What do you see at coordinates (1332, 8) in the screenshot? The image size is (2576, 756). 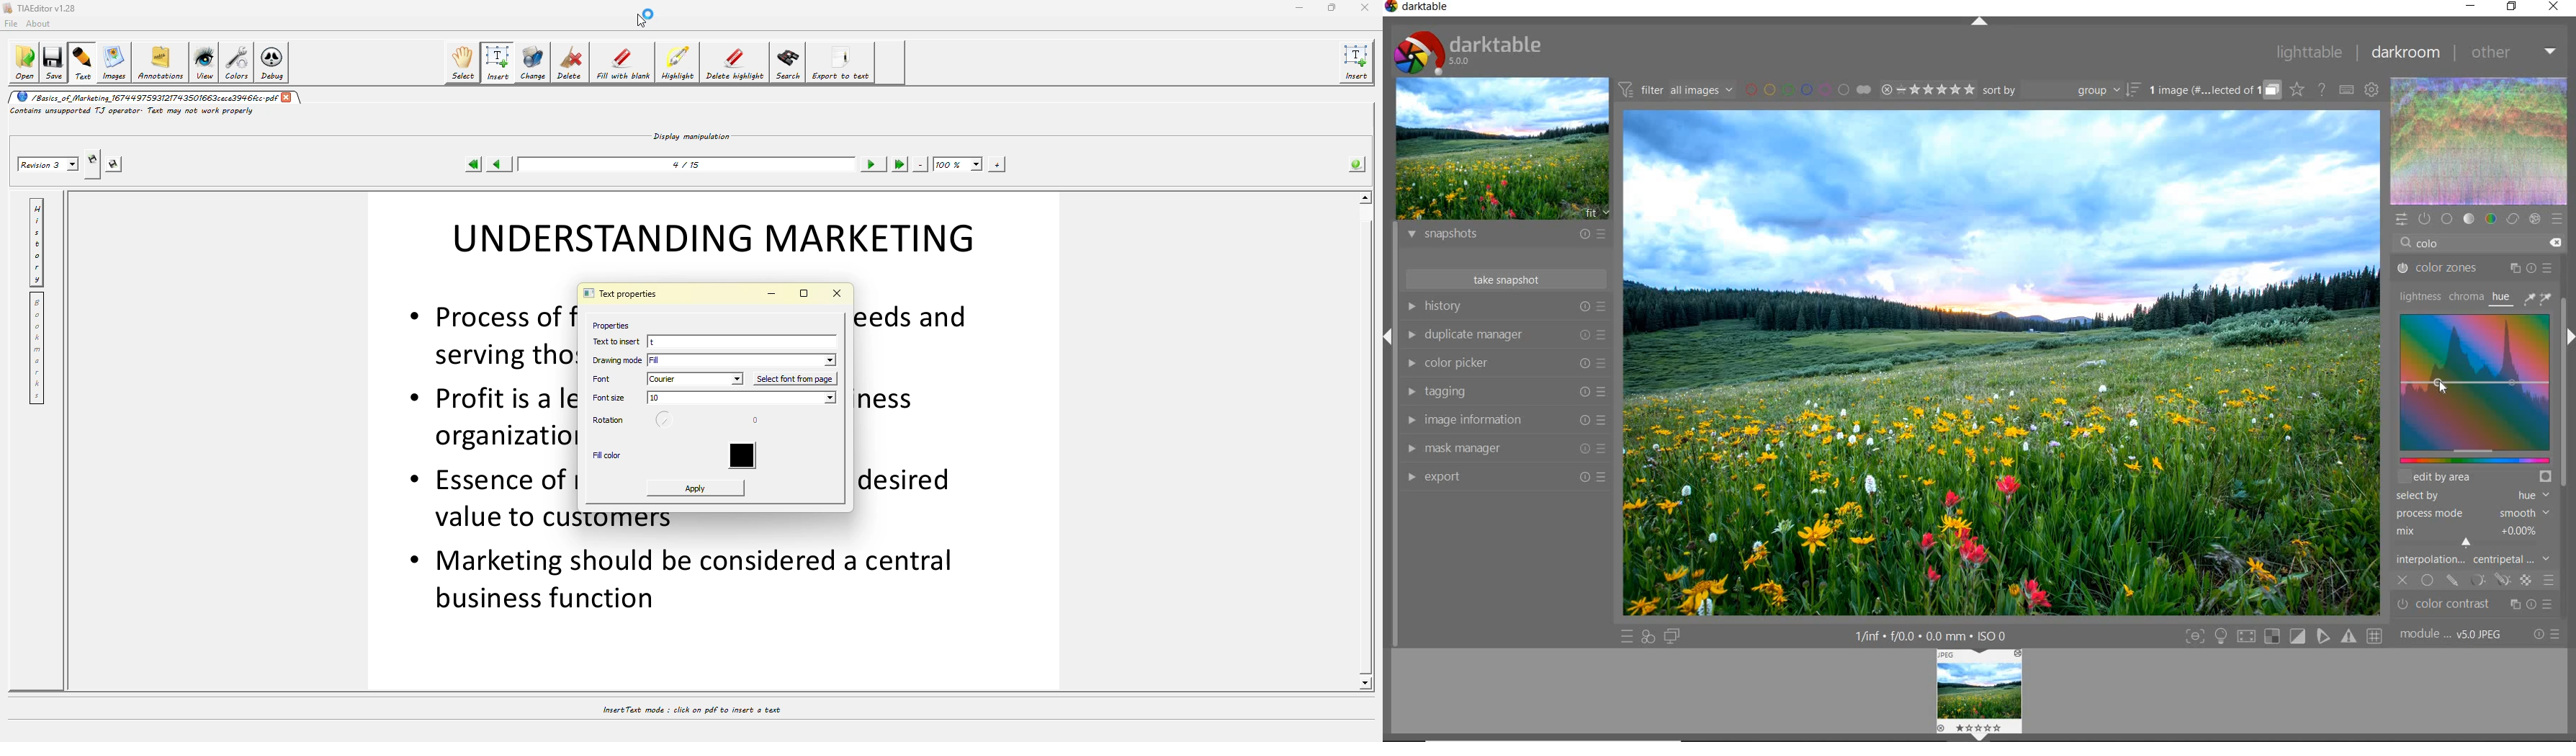 I see `maximize` at bounding box center [1332, 8].